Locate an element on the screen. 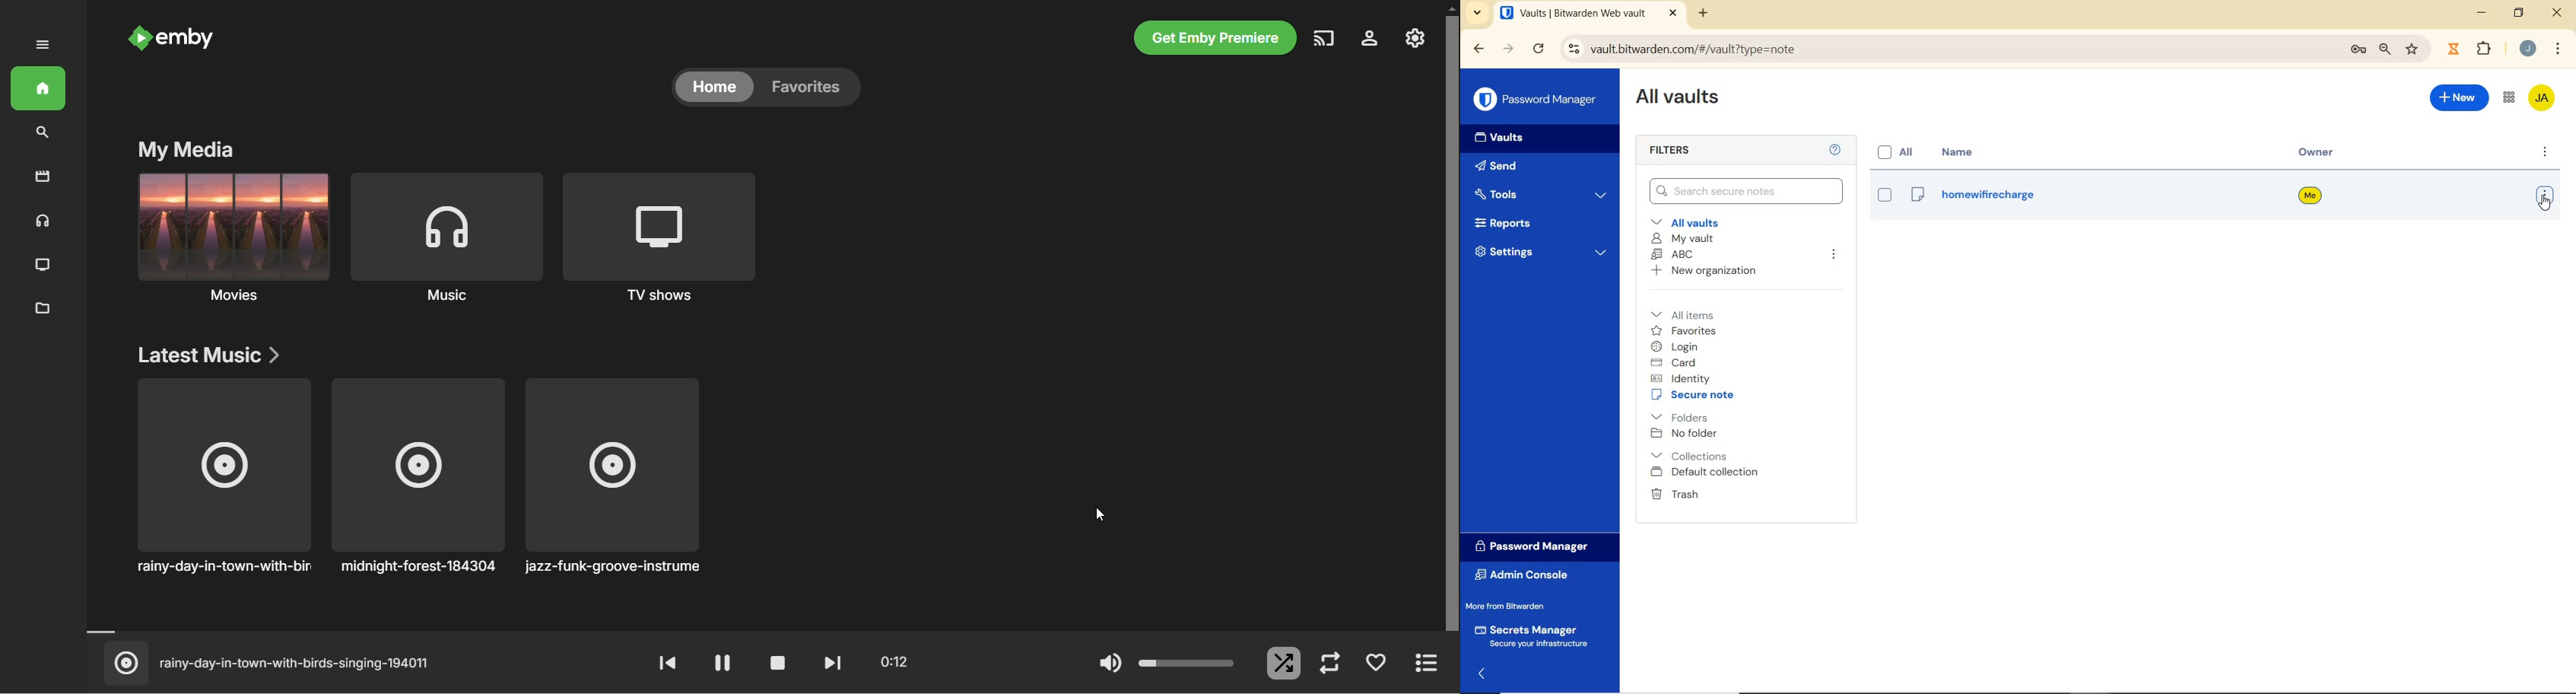  forward is located at coordinates (1508, 49).